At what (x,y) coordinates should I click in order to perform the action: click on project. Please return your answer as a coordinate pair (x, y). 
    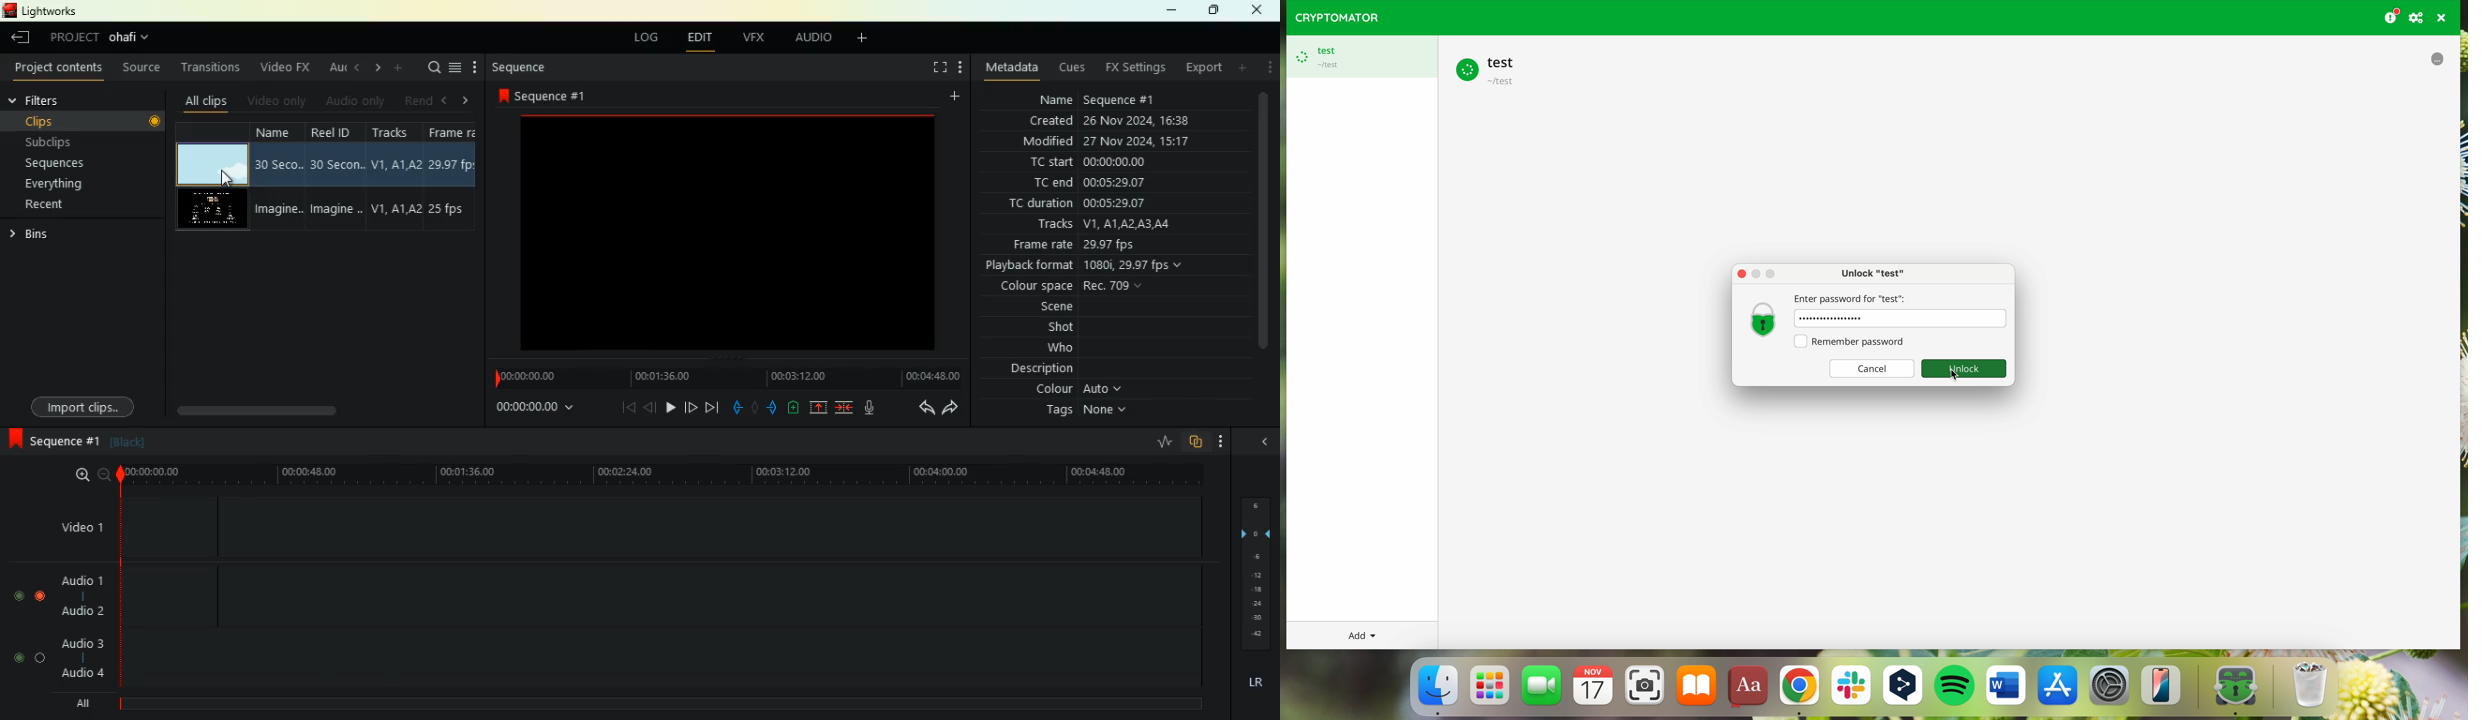
    Looking at the image, I should click on (106, 38).